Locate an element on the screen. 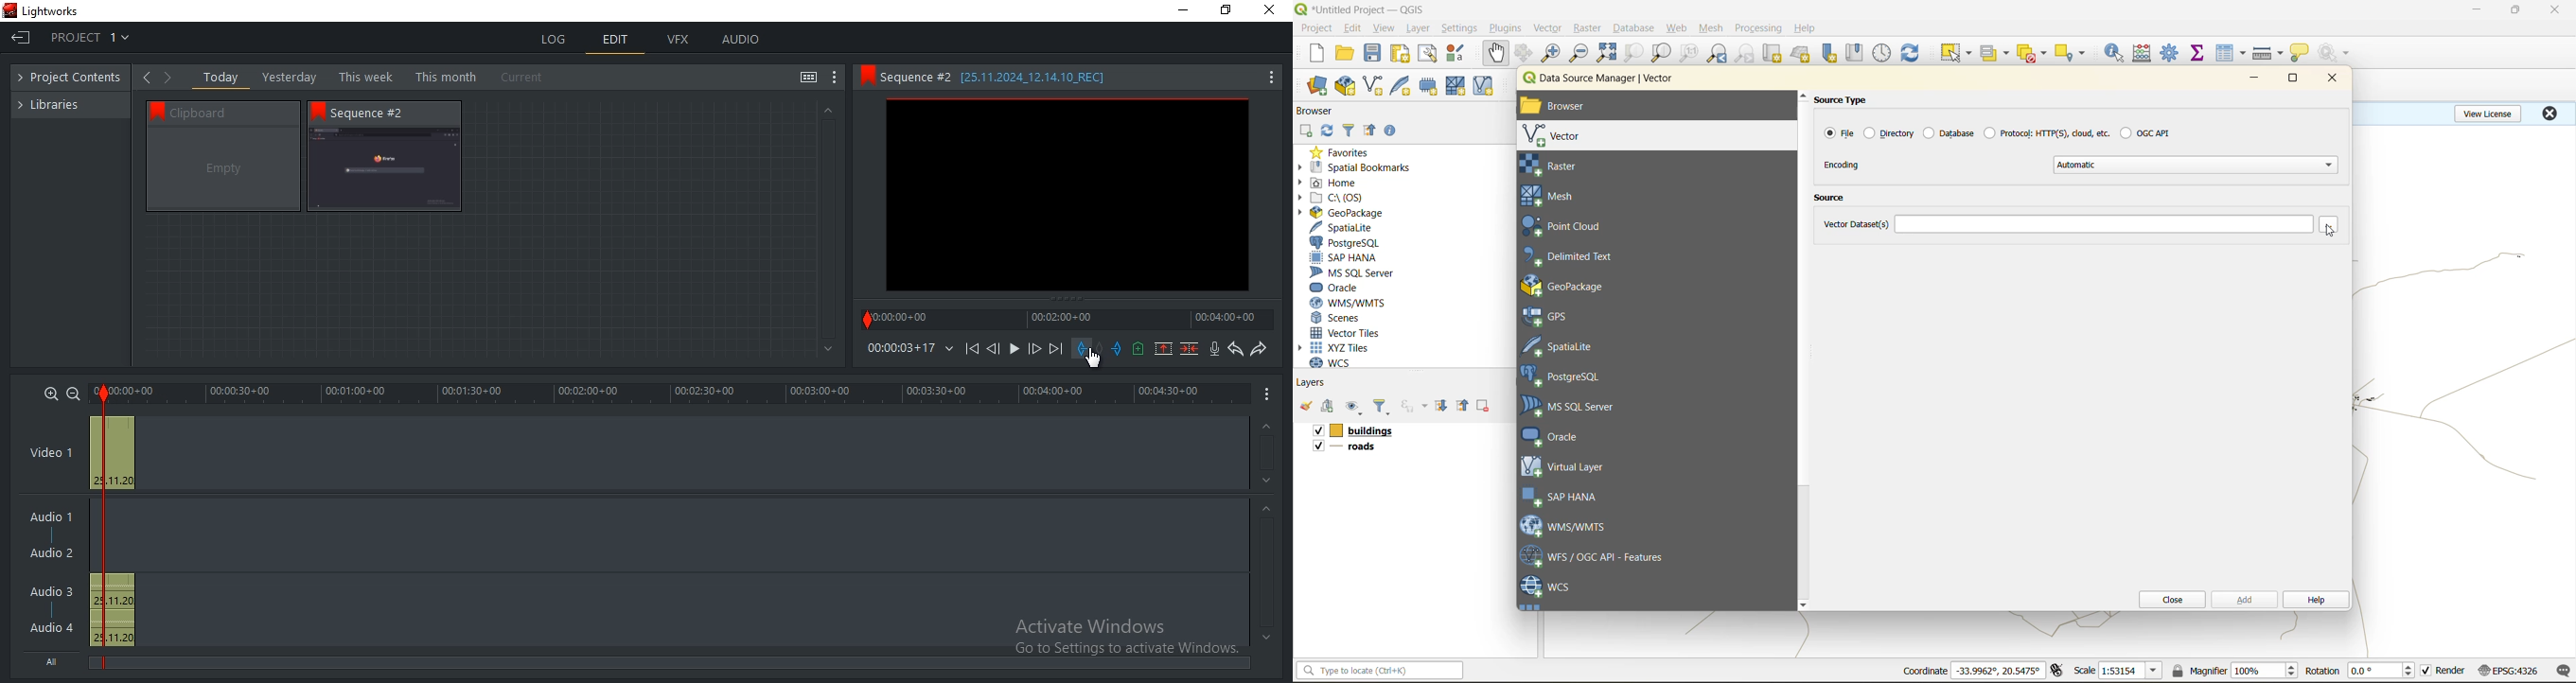 This screenshot has width=2576, height=700. new spatialite layer is located at coordinates (1404, 84).